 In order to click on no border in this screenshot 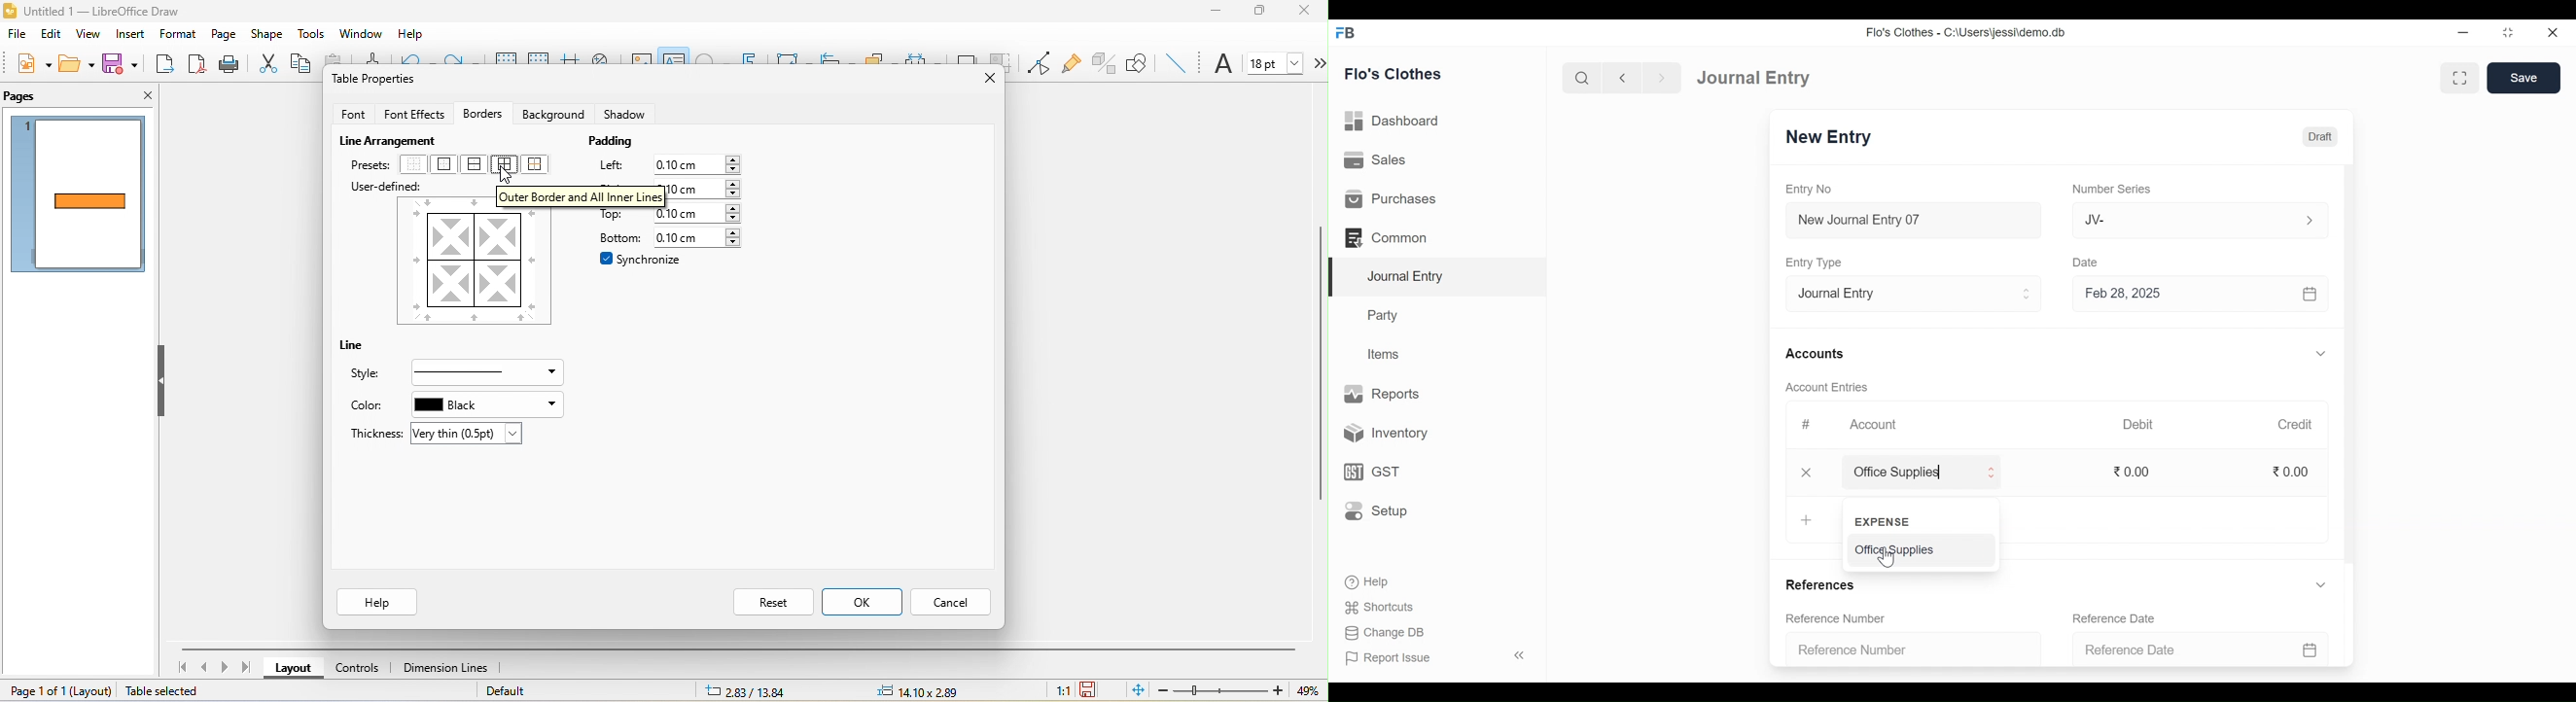, I will do `click(414, 165)`.